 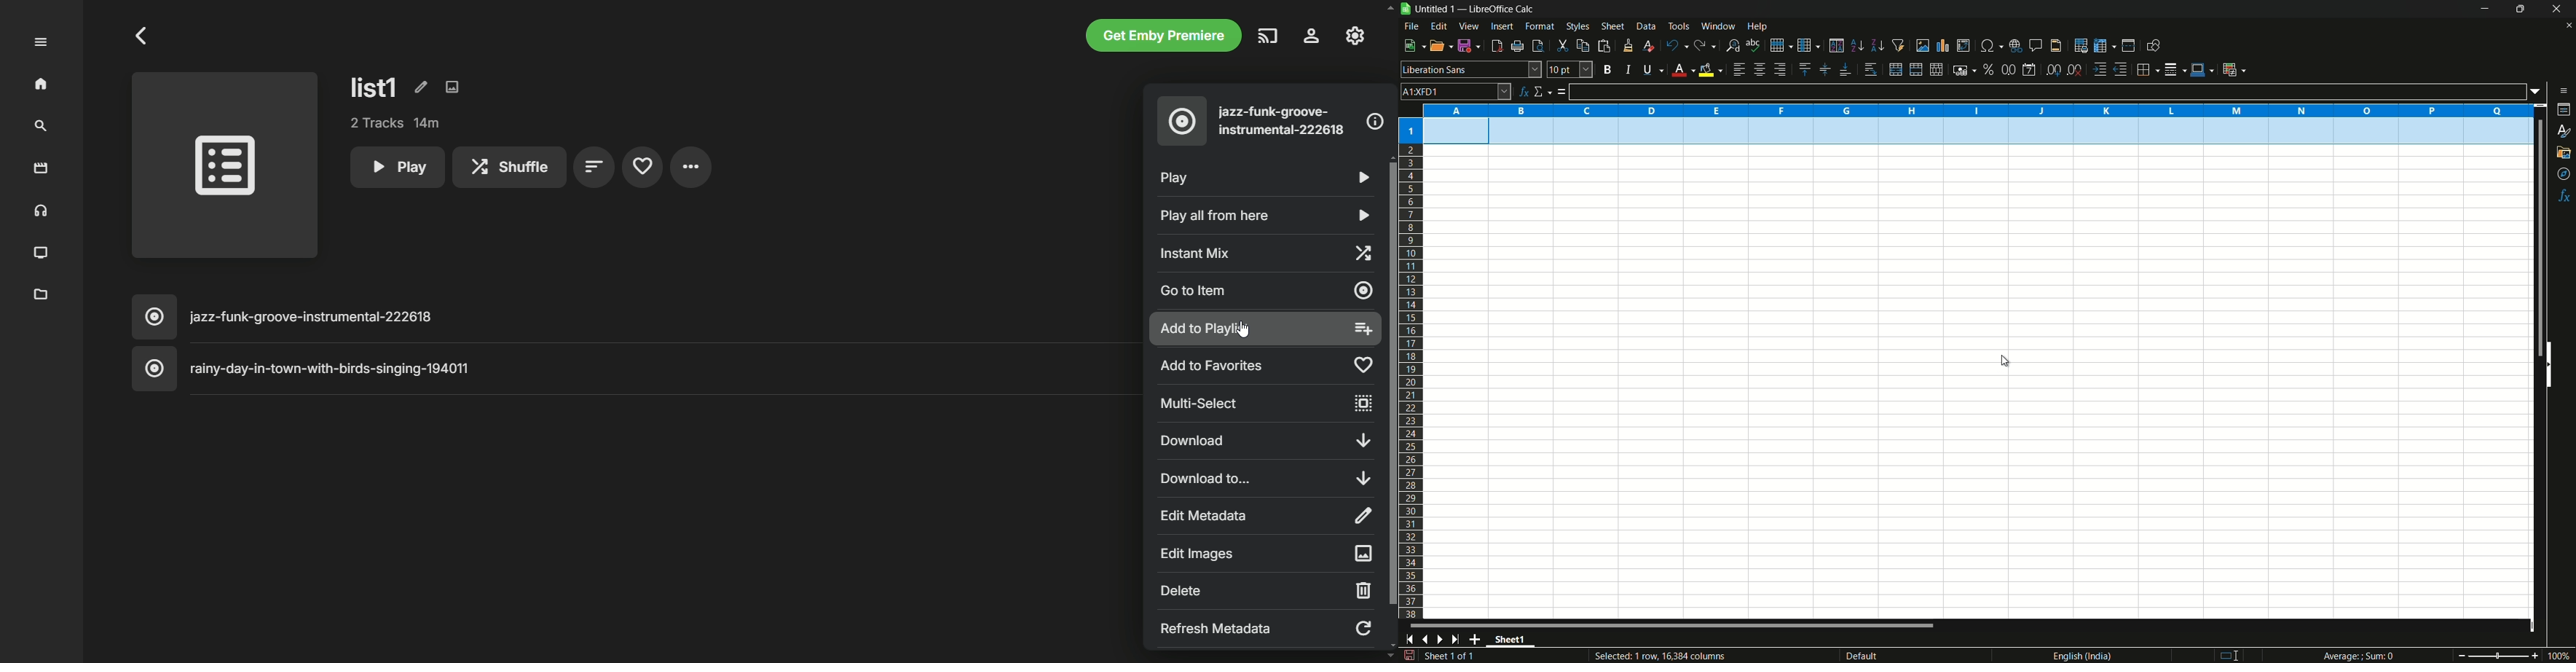 What do you see at coordinates (1536, 46) in the screenshot?
I see `toggle print review` at bounding box center [1536, 46].